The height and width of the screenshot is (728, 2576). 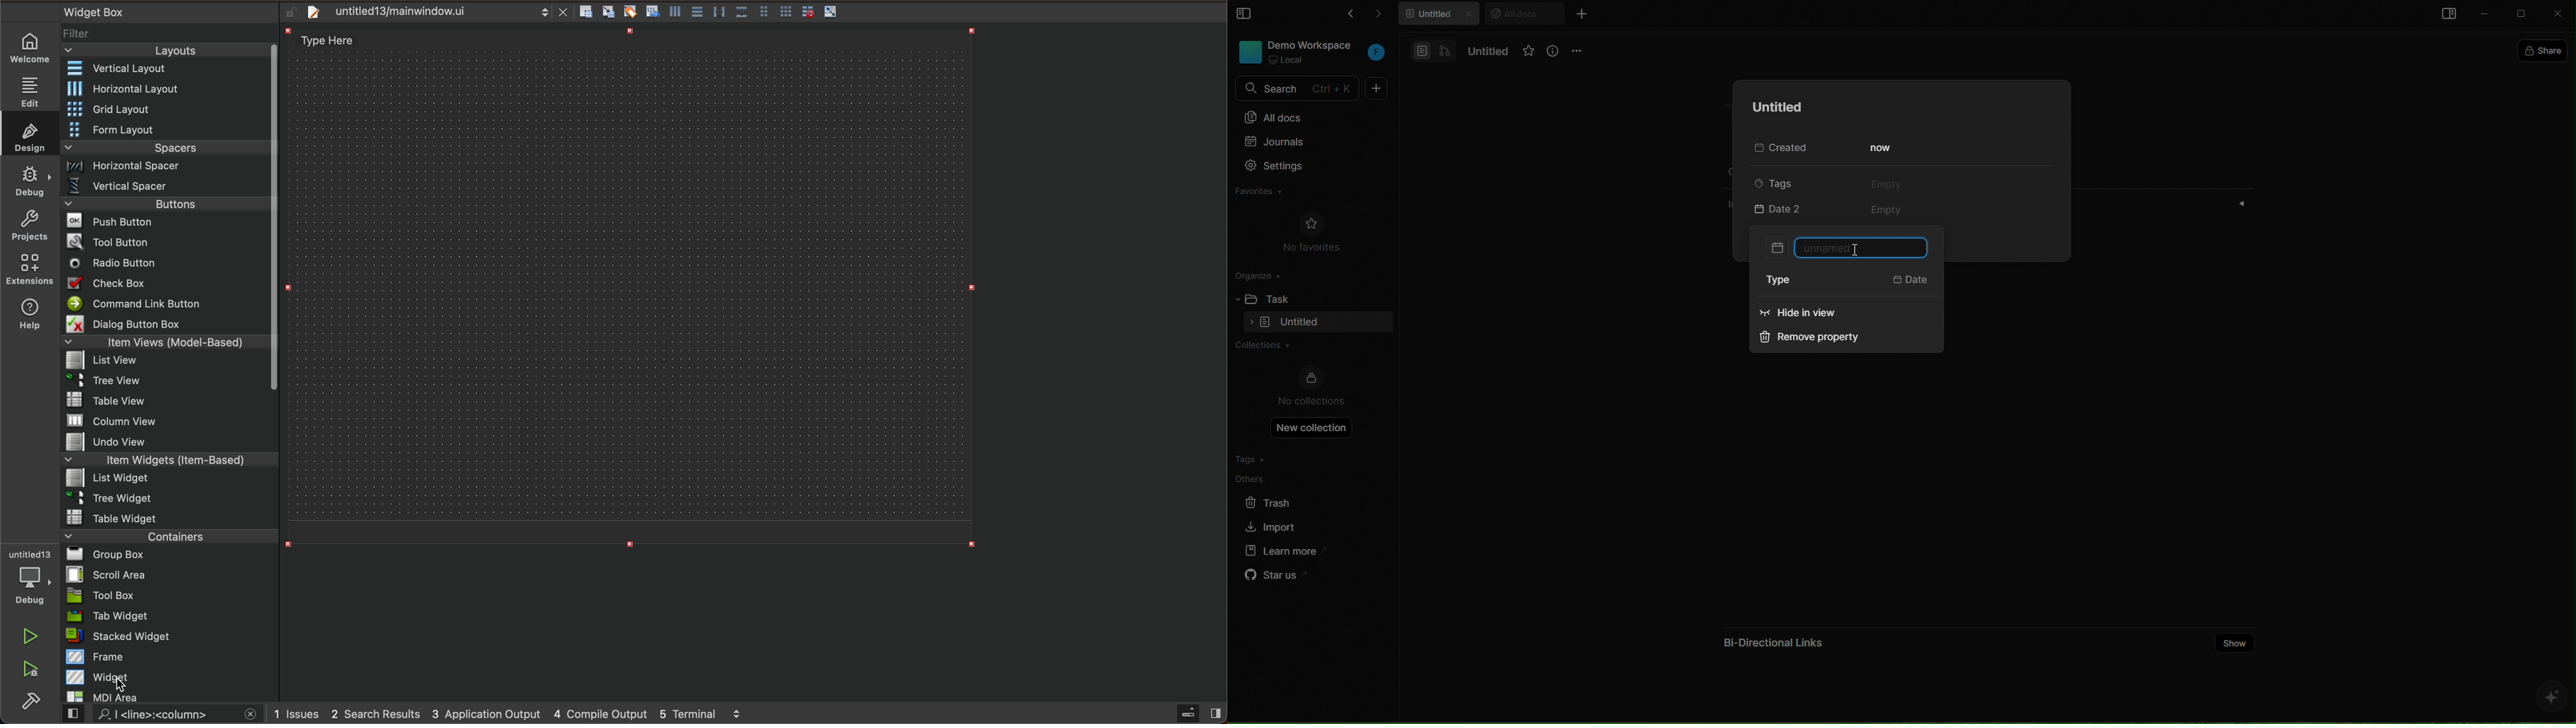 What do you see at coordinates (167, 479) in the screenshot?
I see `list widget` at bounding box center [167, 479].